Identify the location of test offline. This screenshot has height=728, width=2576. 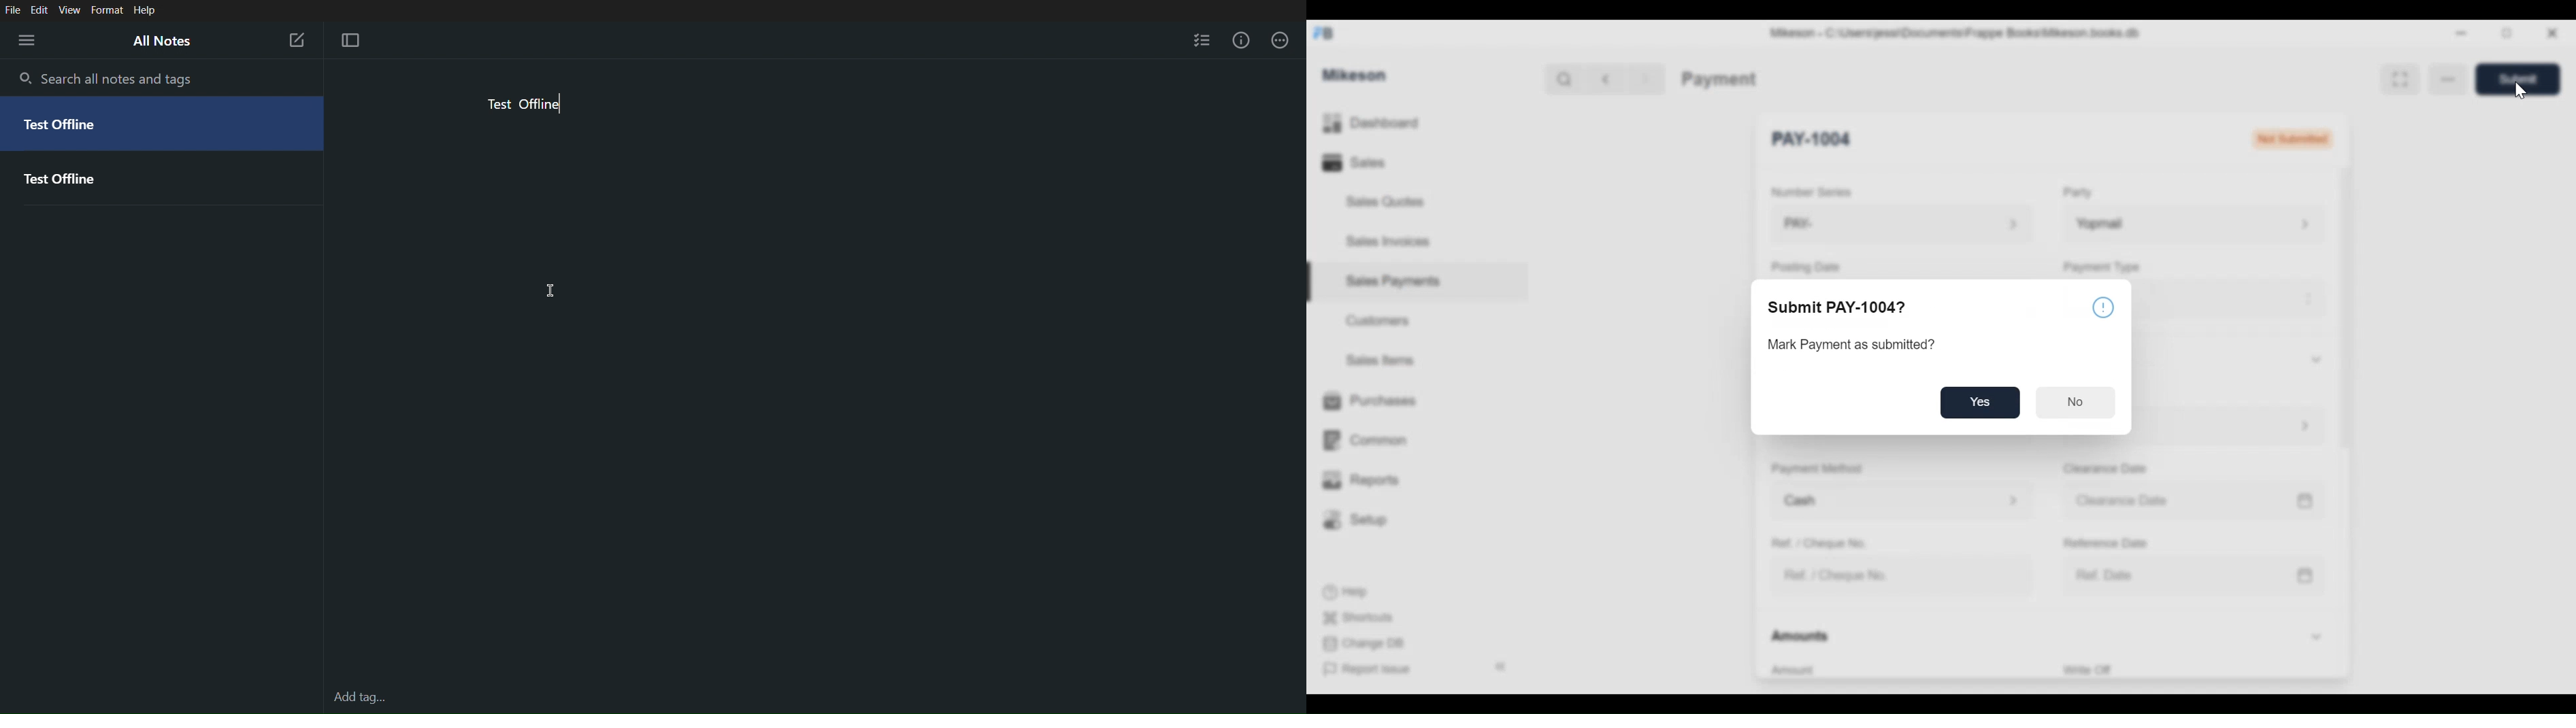
(522, 105).